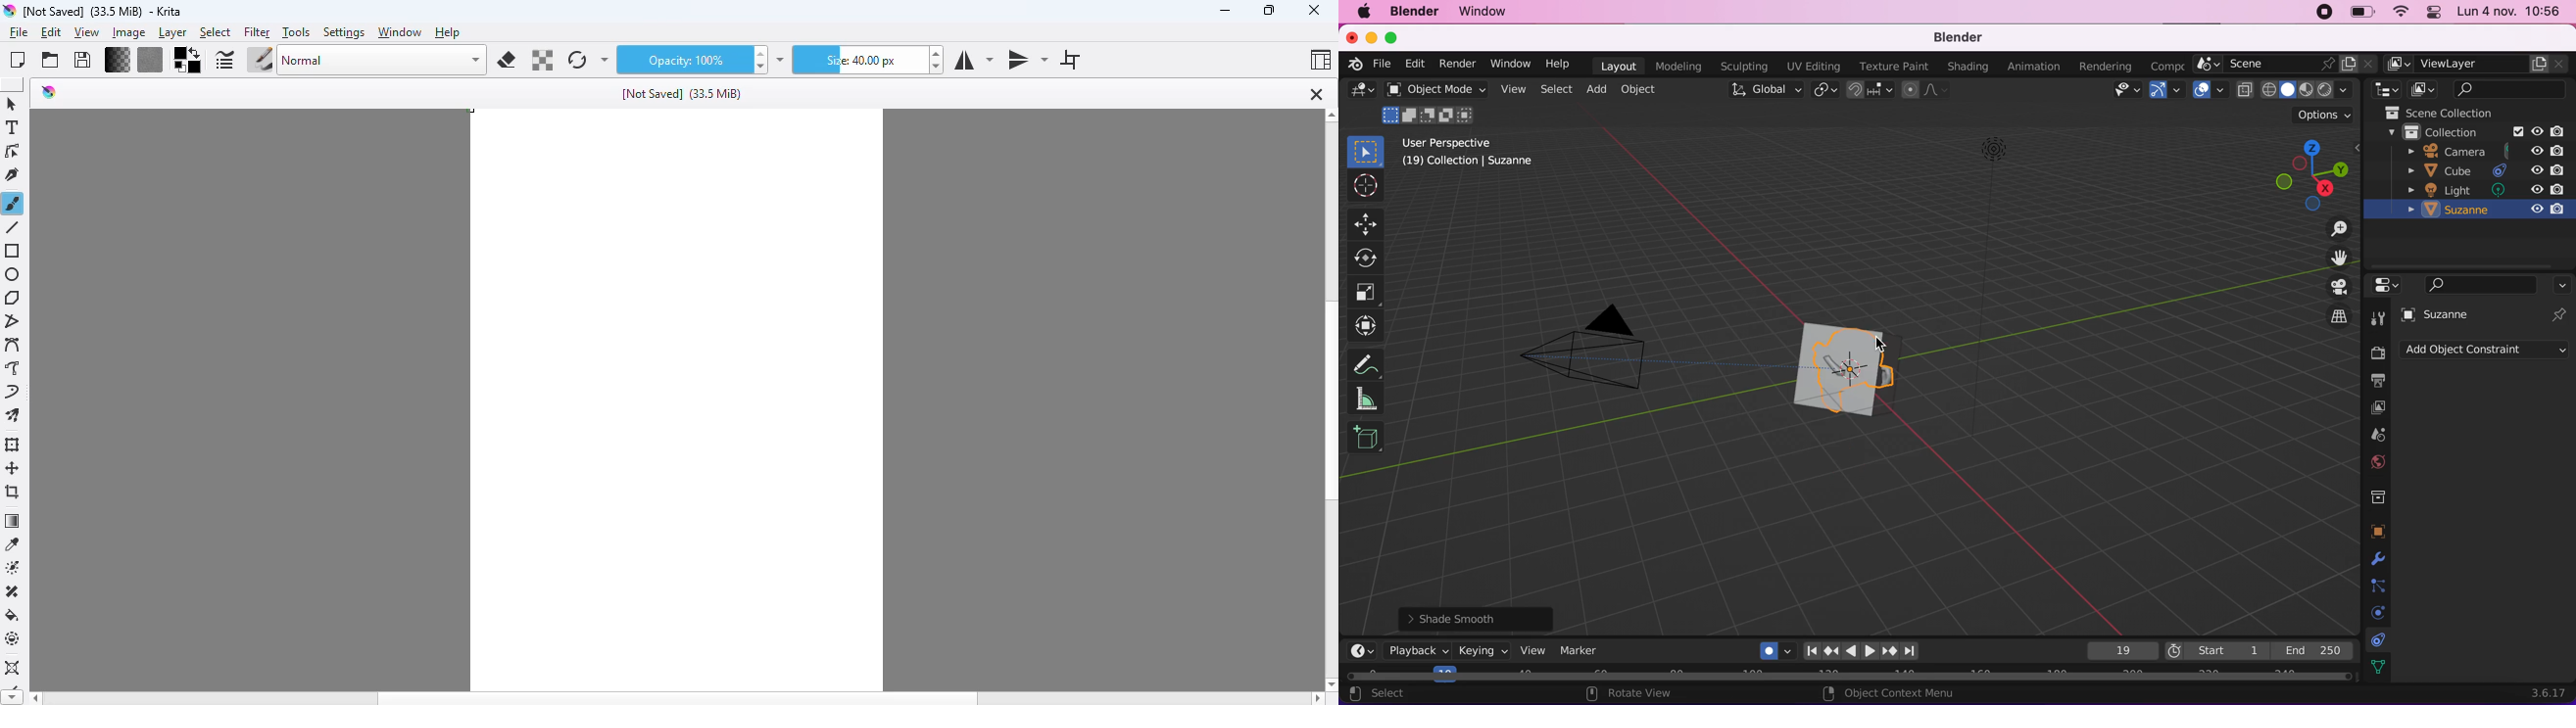  Describe the element at coordinates (2384, 90) in the screenshot. I see `editor type` at that location.